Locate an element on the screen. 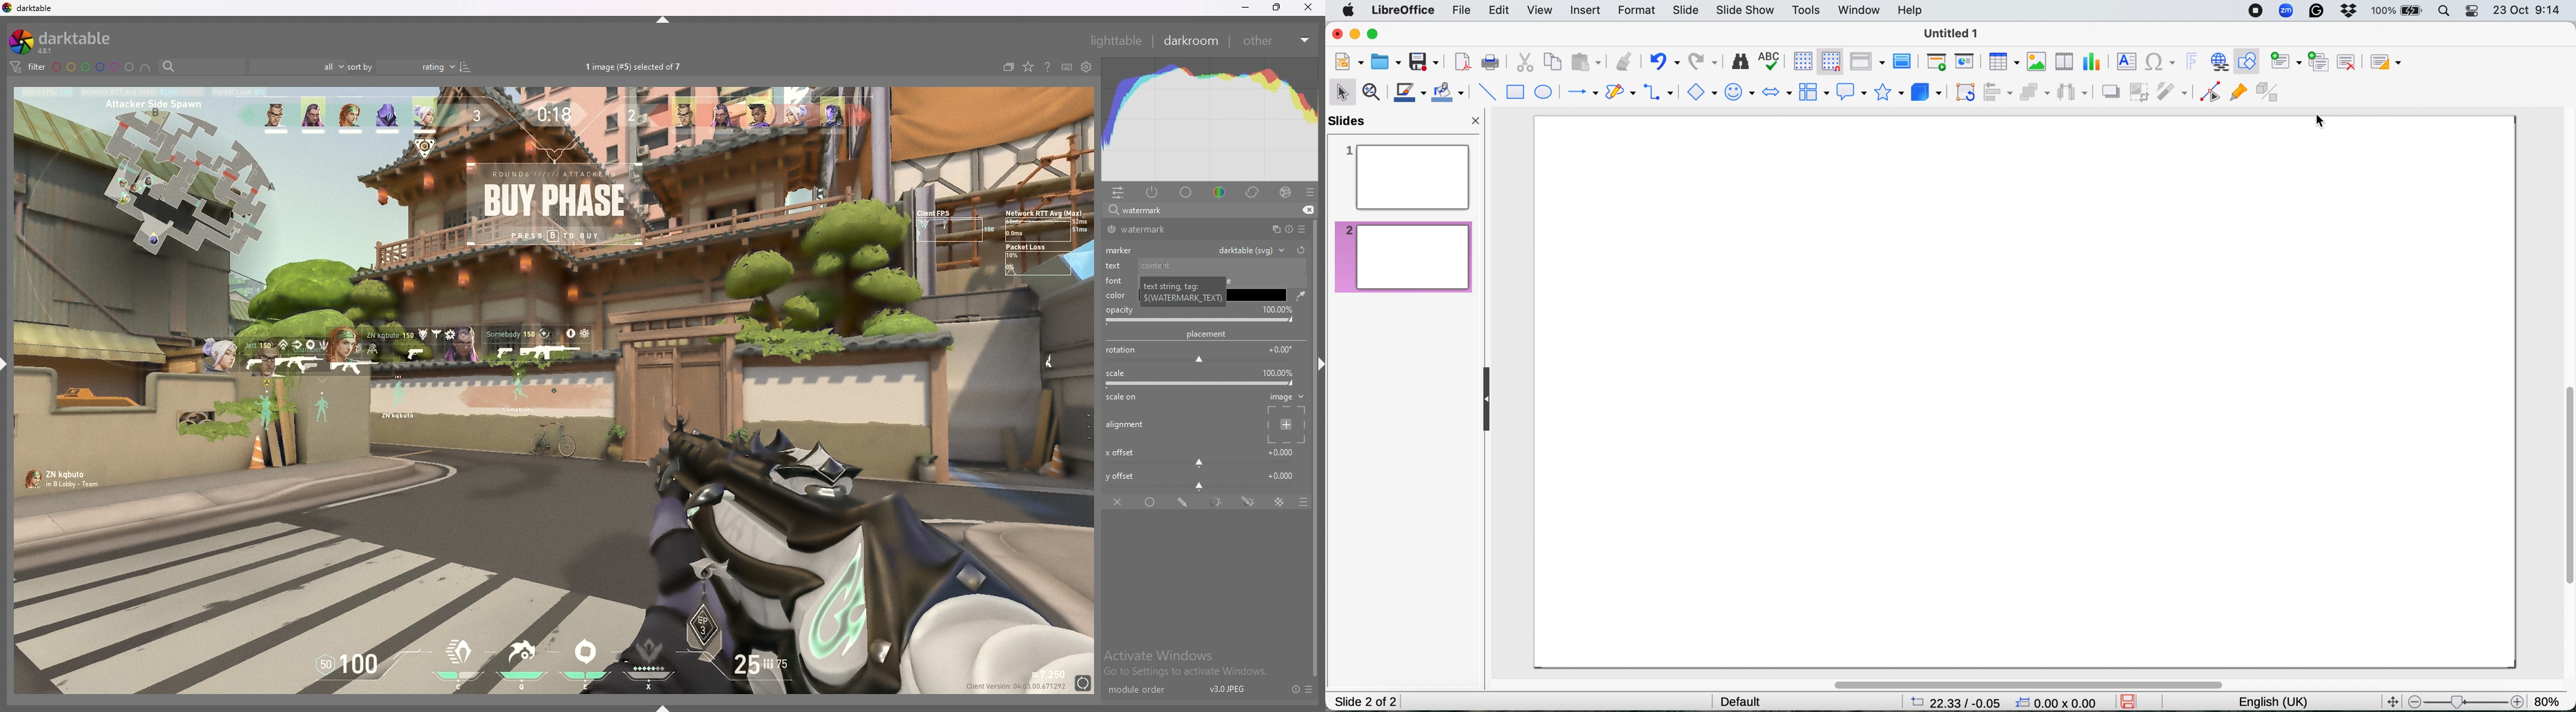 The height and width of the screenshot is (728, 2576). correct is located at coordinates (1253, 192).